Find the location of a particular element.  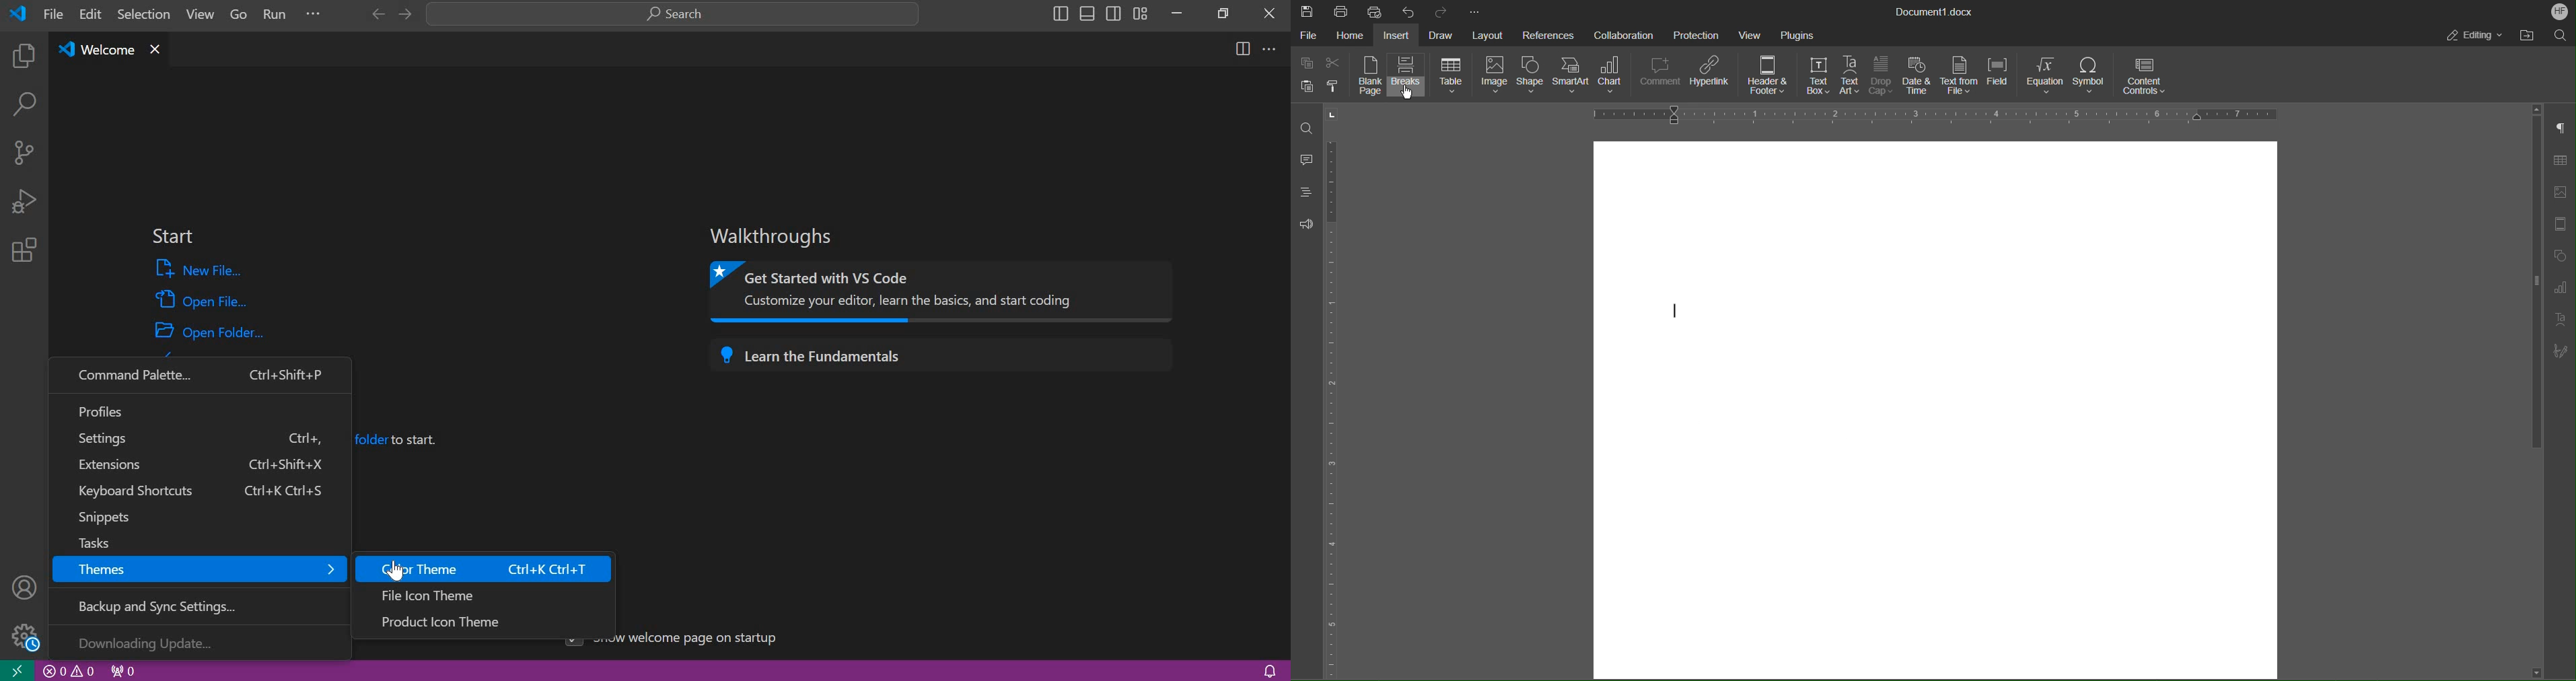

split editor right is located at coordinates (1244, 48).